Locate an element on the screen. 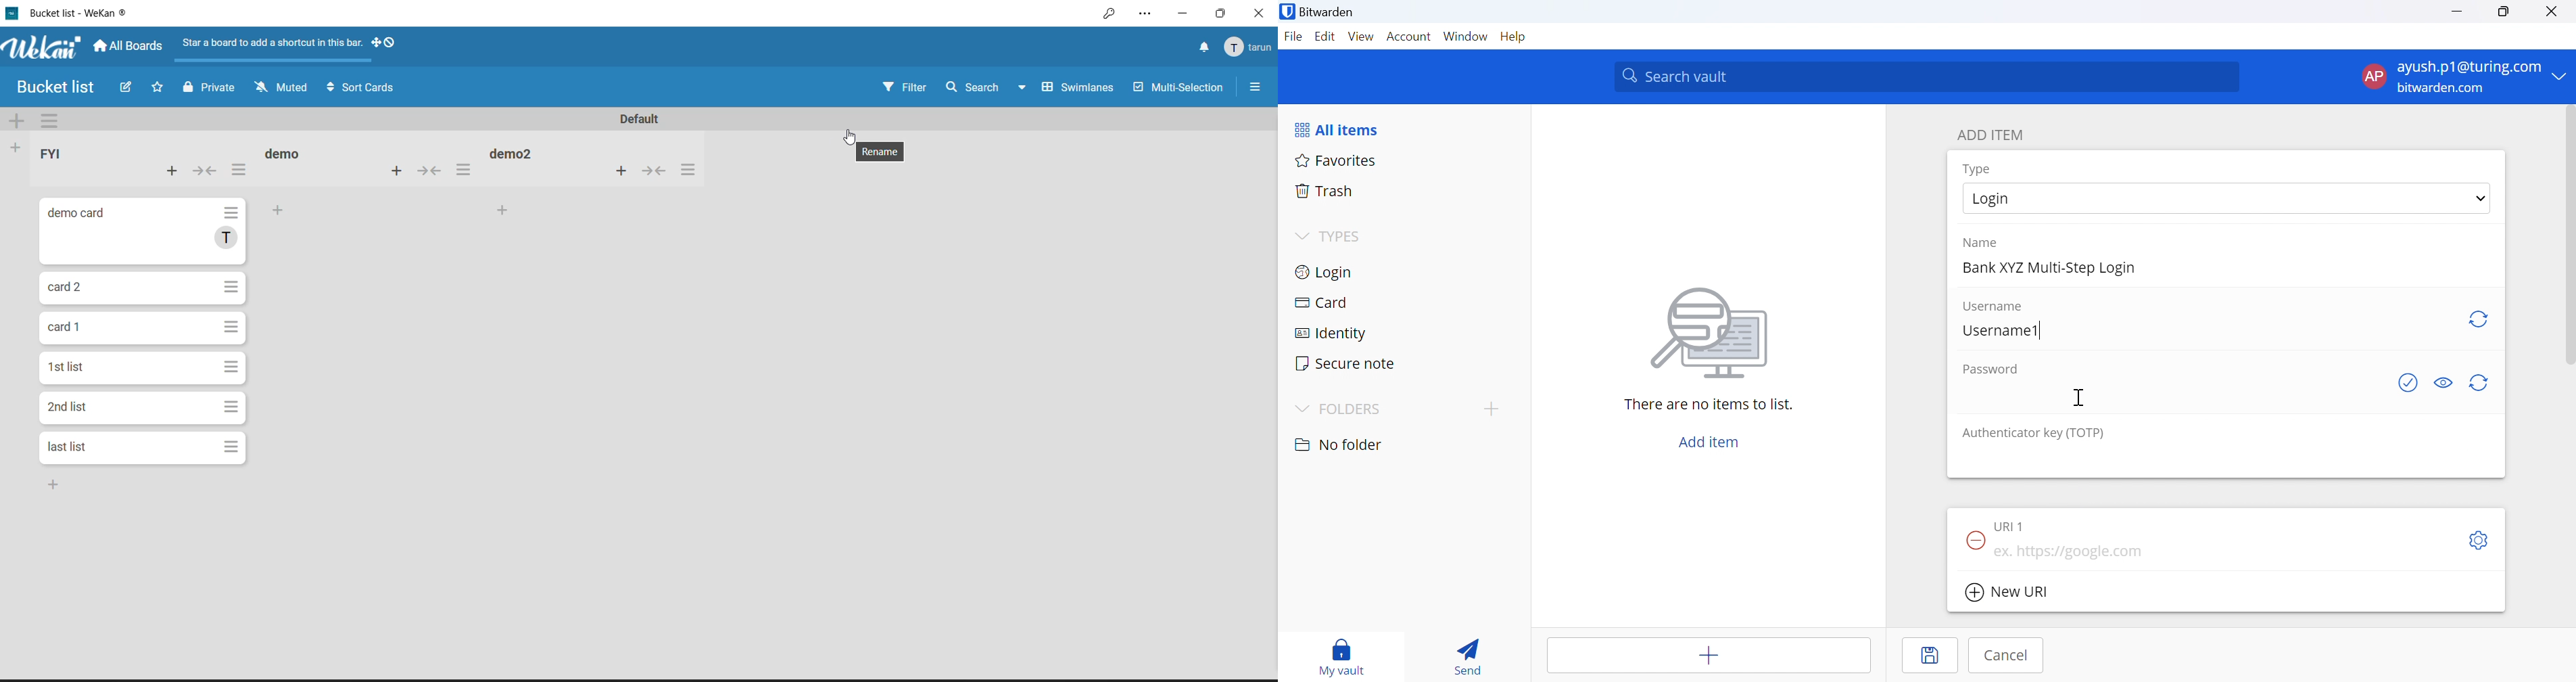 This screenshot has width=2576, height=700. All items is located at coordinates (1340, 128).